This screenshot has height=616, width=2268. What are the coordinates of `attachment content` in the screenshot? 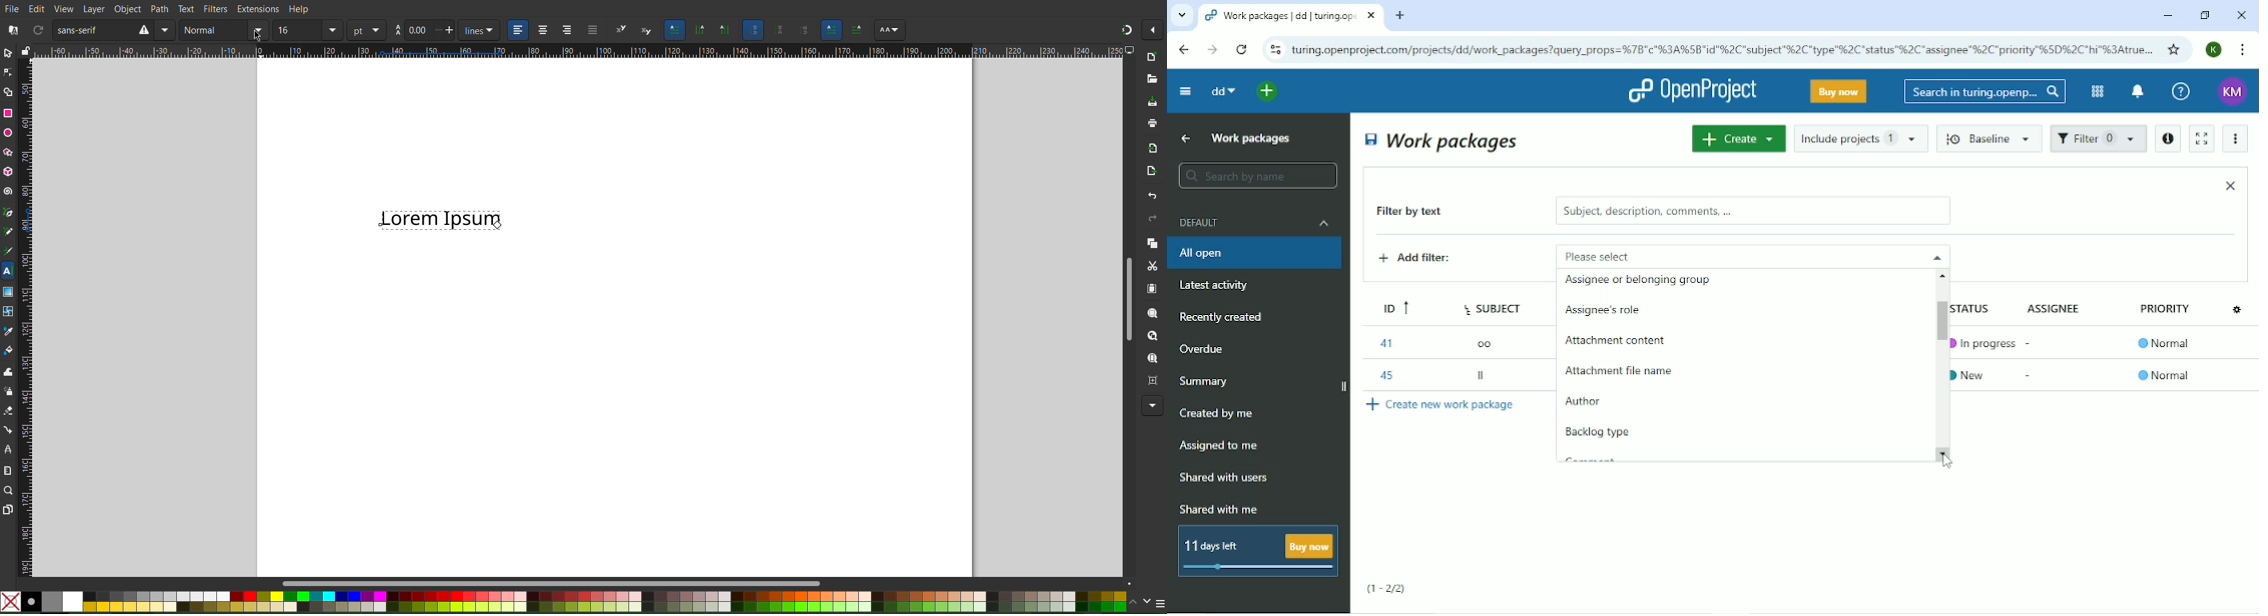 It's located at (1615, 340).